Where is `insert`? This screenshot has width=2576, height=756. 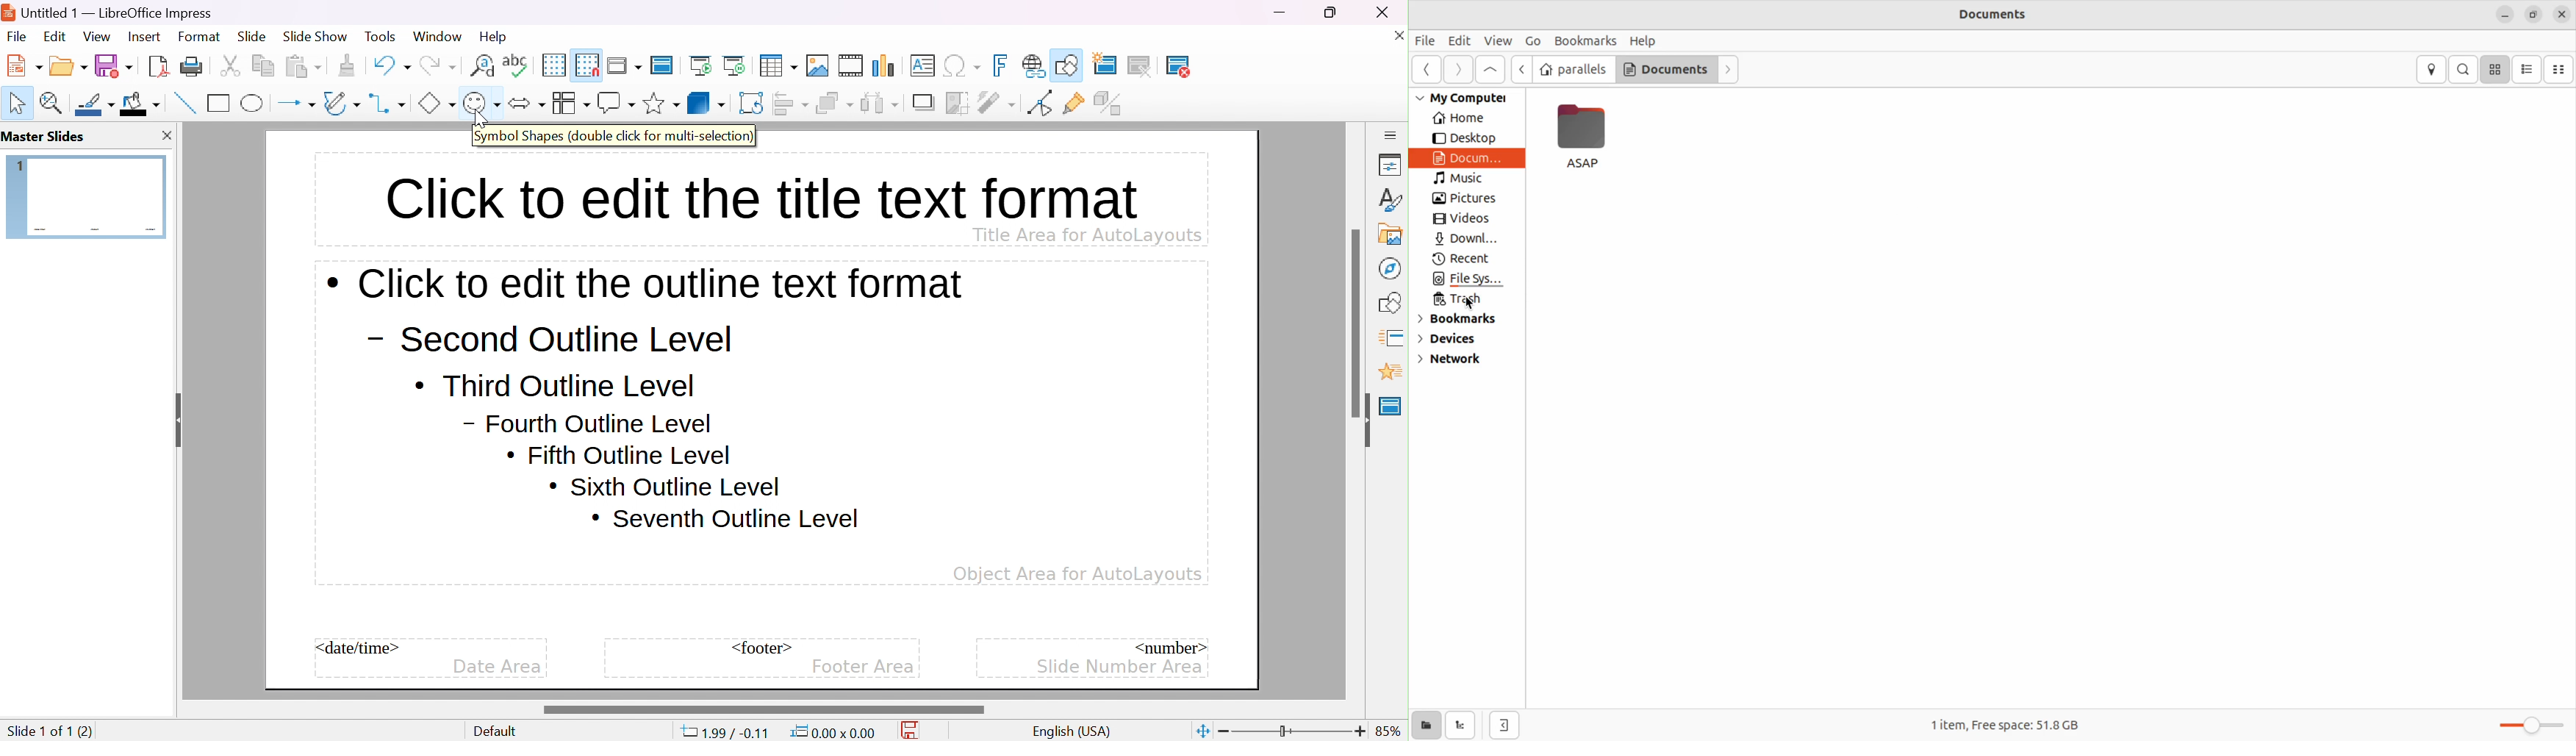
insert is located at coordinates (143, 35).